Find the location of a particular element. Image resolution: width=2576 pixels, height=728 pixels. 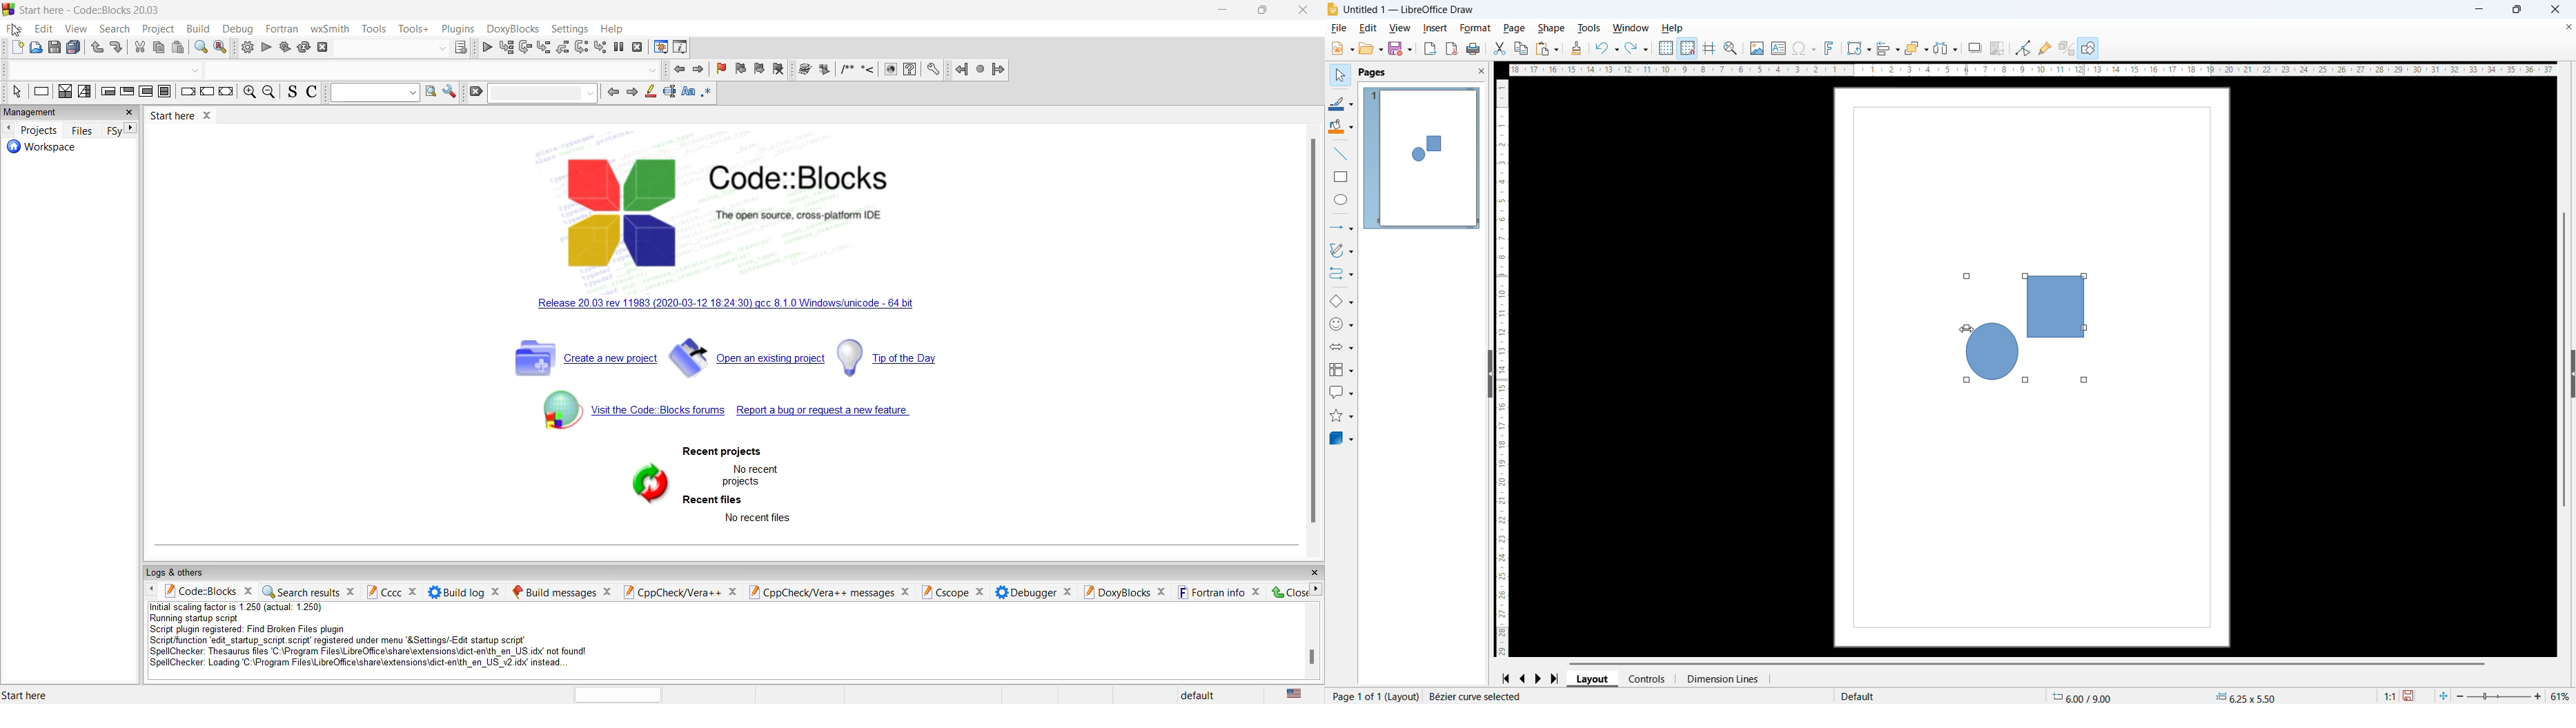

Google extrusion  is located at coordinates (2066, 48).